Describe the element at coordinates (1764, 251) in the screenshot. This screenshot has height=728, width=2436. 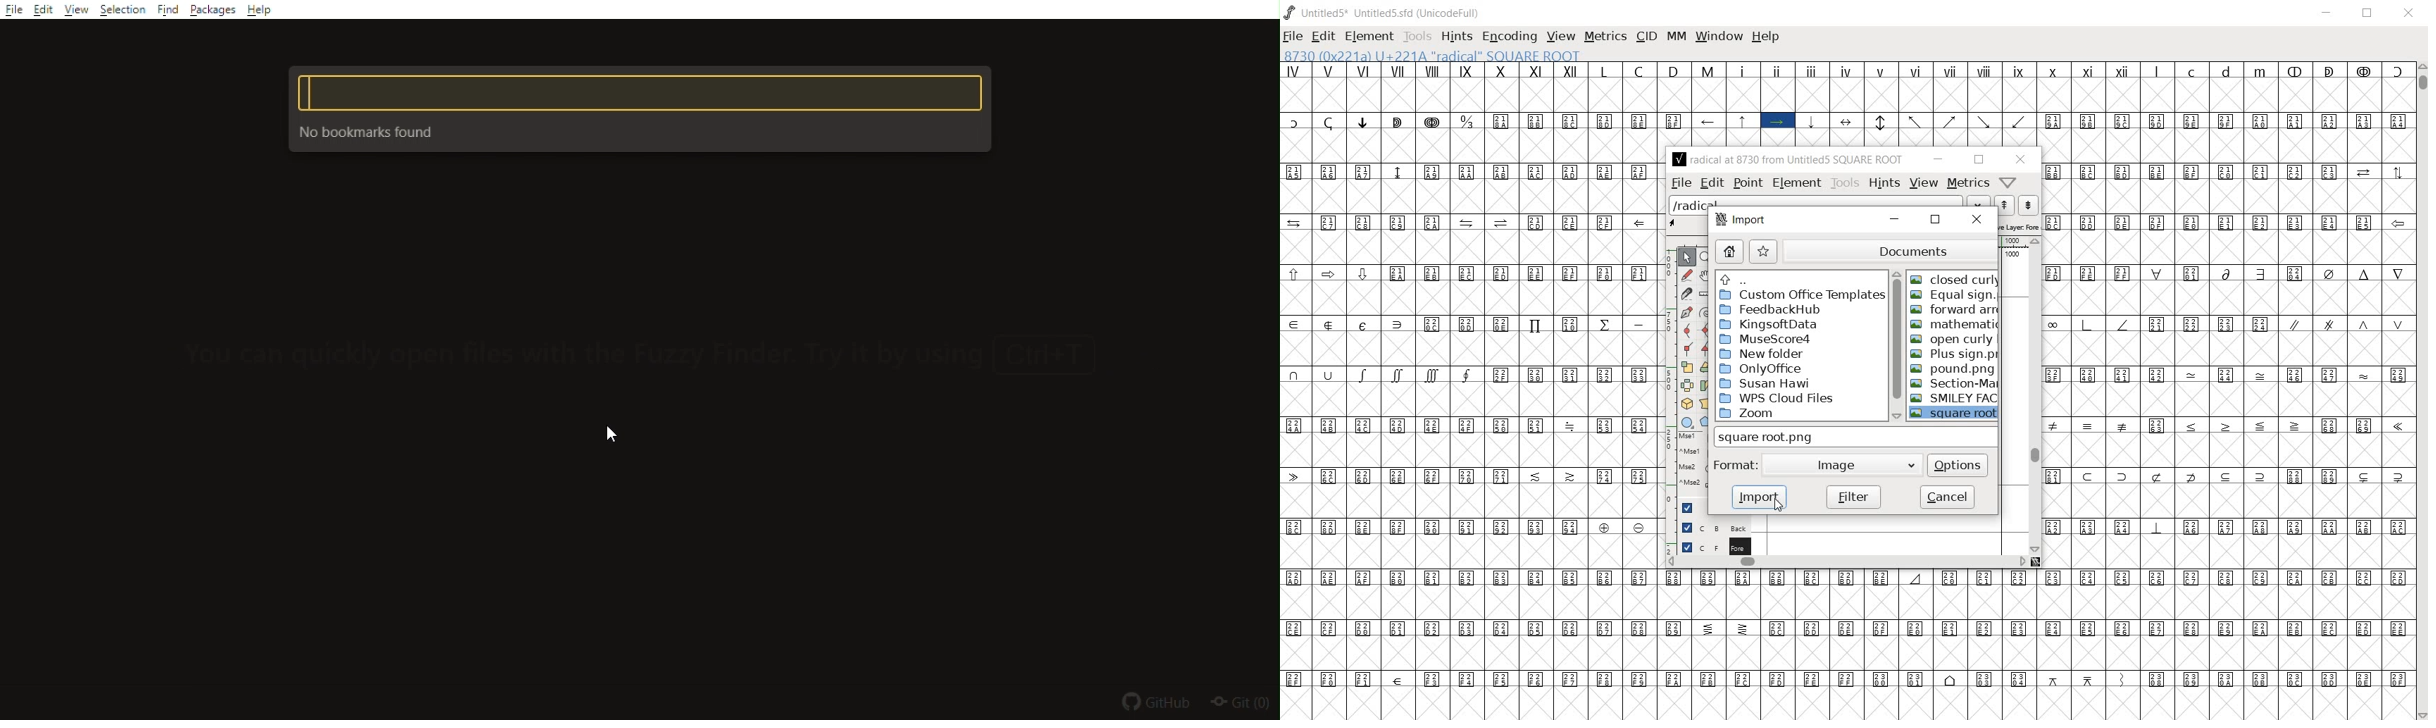
I see `star` at that location.